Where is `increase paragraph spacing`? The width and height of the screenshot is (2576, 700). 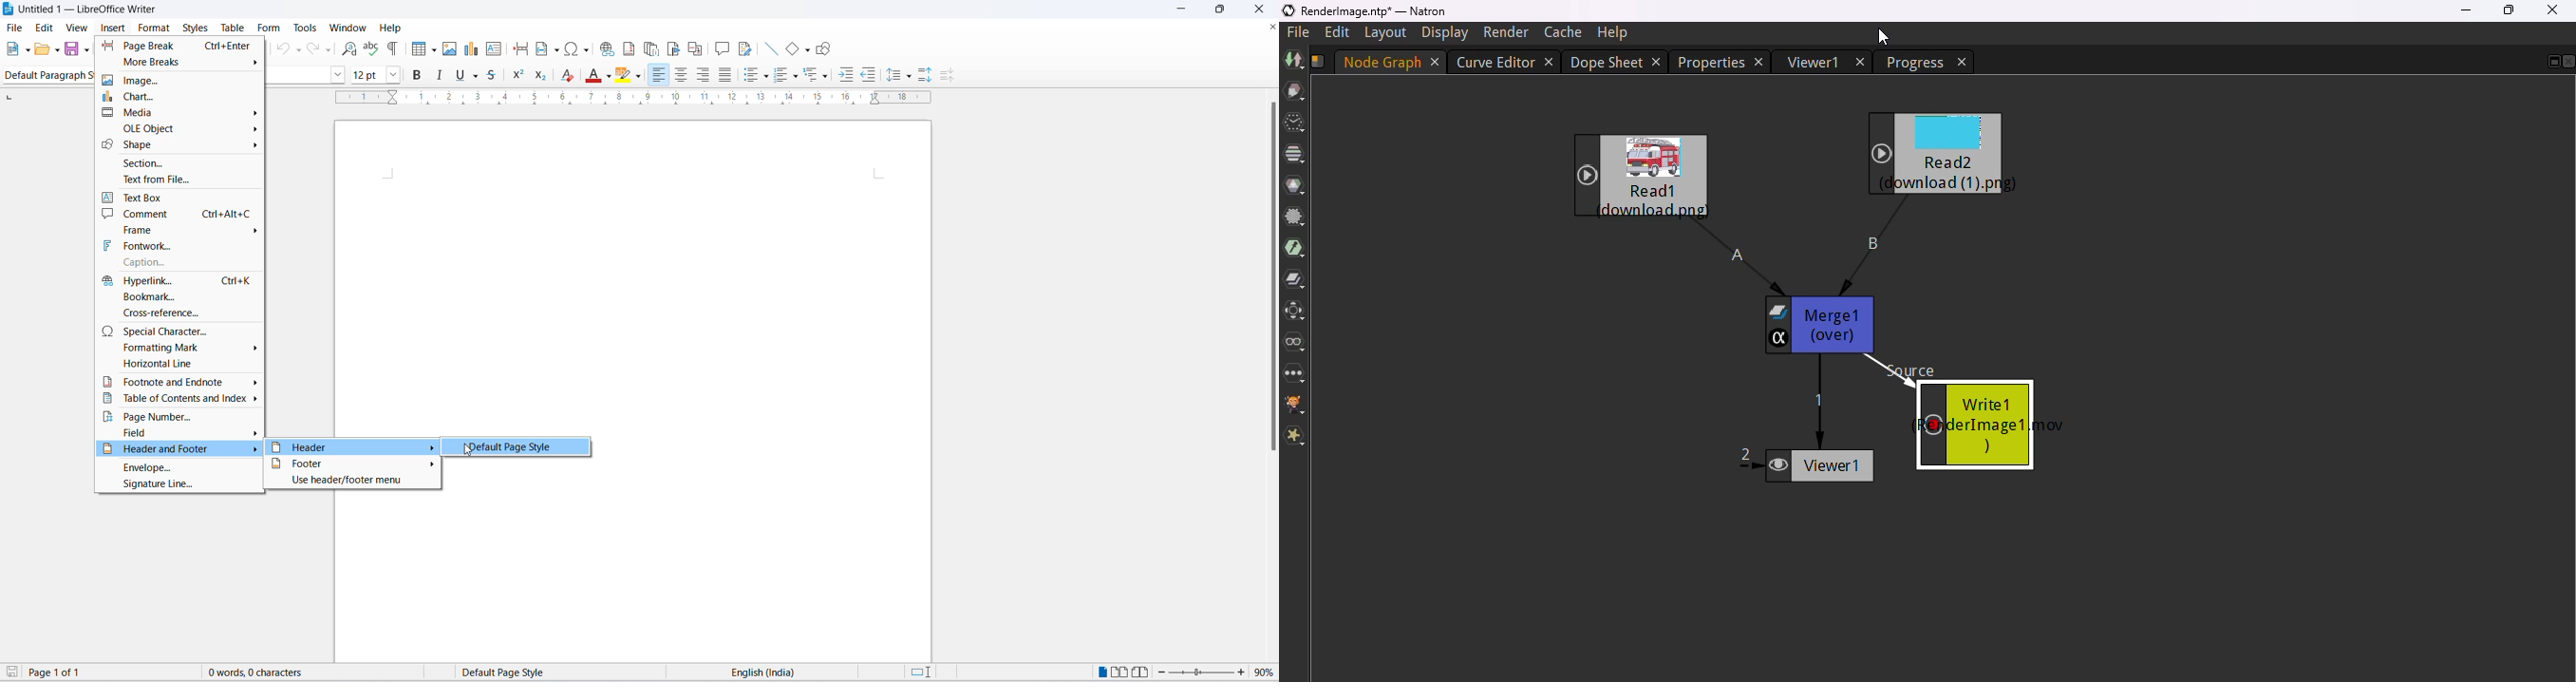
increase paragraph spacing is located at coordinates (925, 74).